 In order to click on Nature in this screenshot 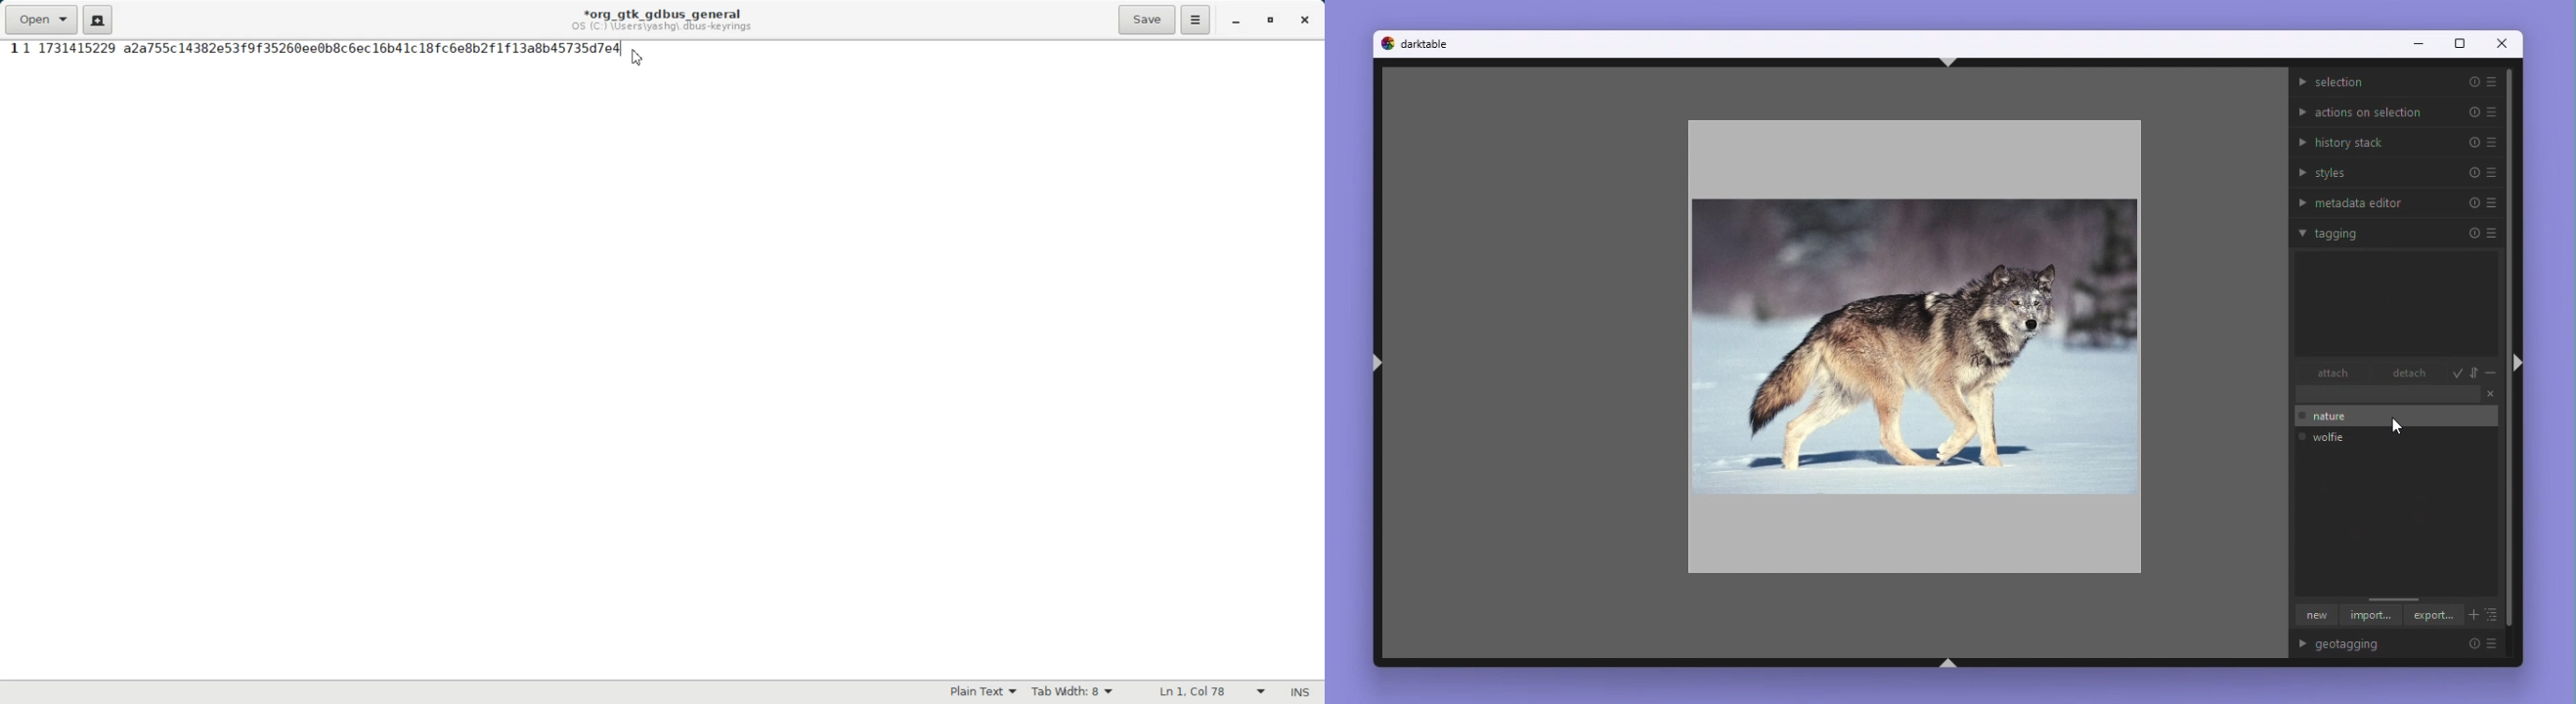, I will do `click(2333, 418)`.